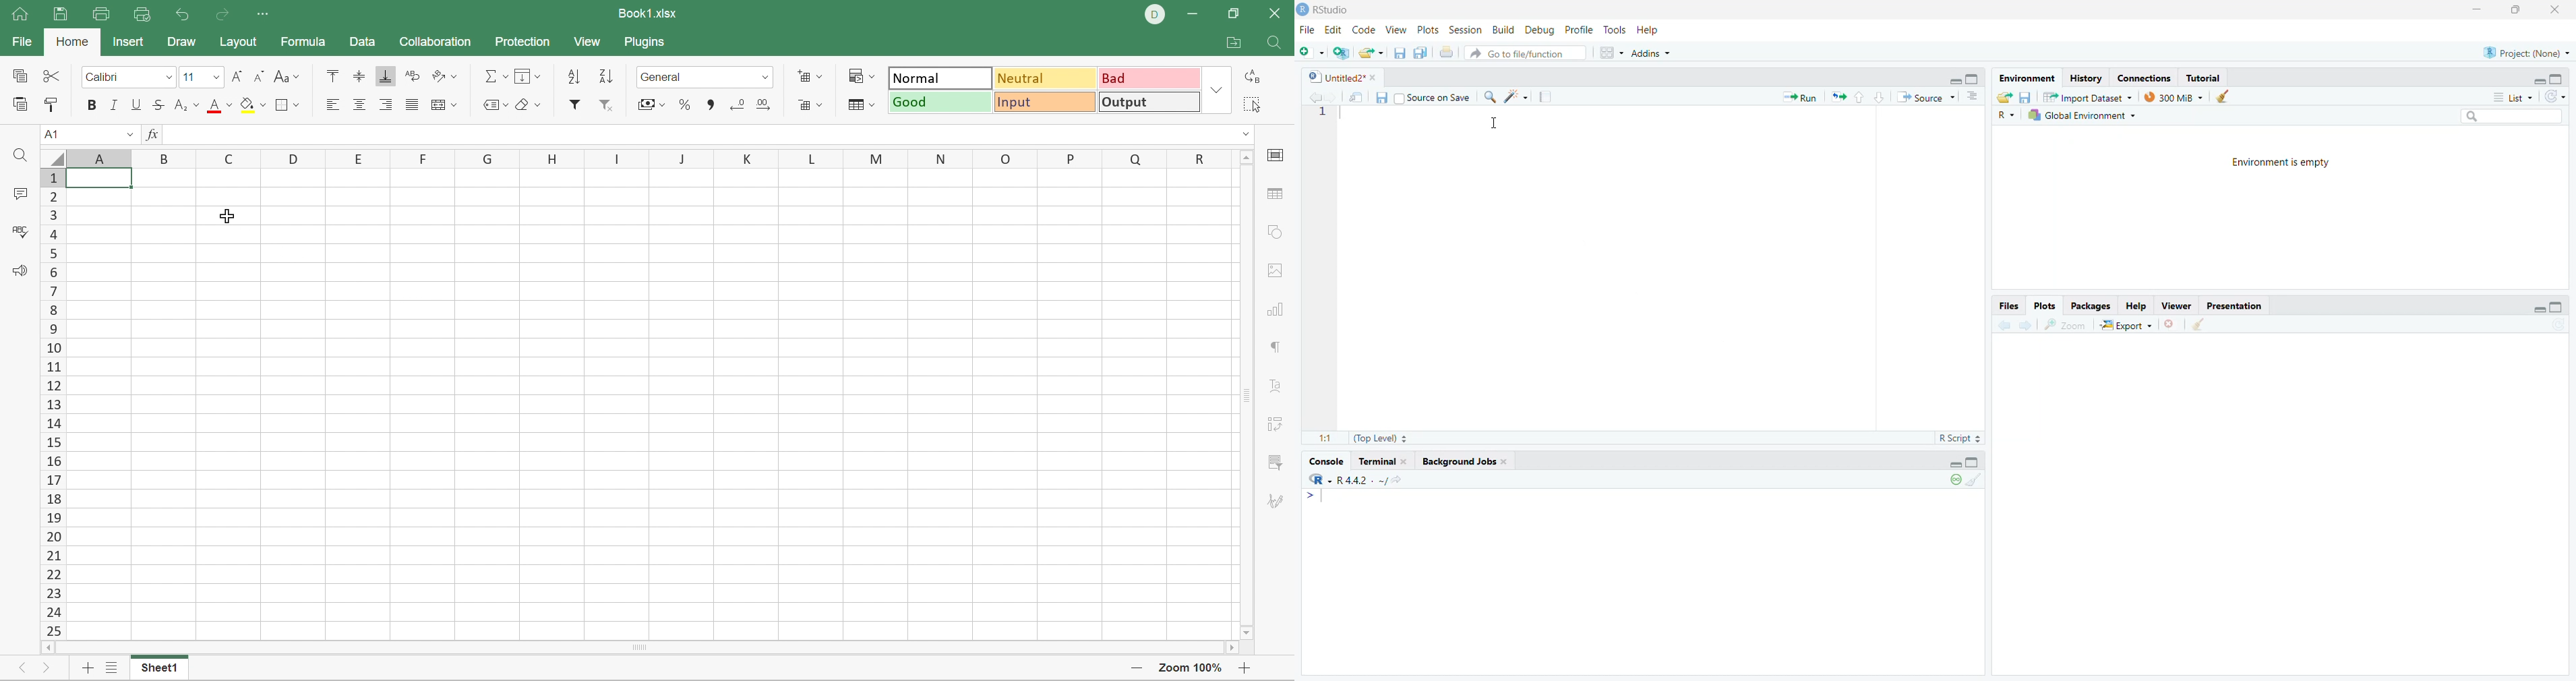 The height and width of the screenshot is (700, 2576). I want to click on hide r script, so click(1953, 462).